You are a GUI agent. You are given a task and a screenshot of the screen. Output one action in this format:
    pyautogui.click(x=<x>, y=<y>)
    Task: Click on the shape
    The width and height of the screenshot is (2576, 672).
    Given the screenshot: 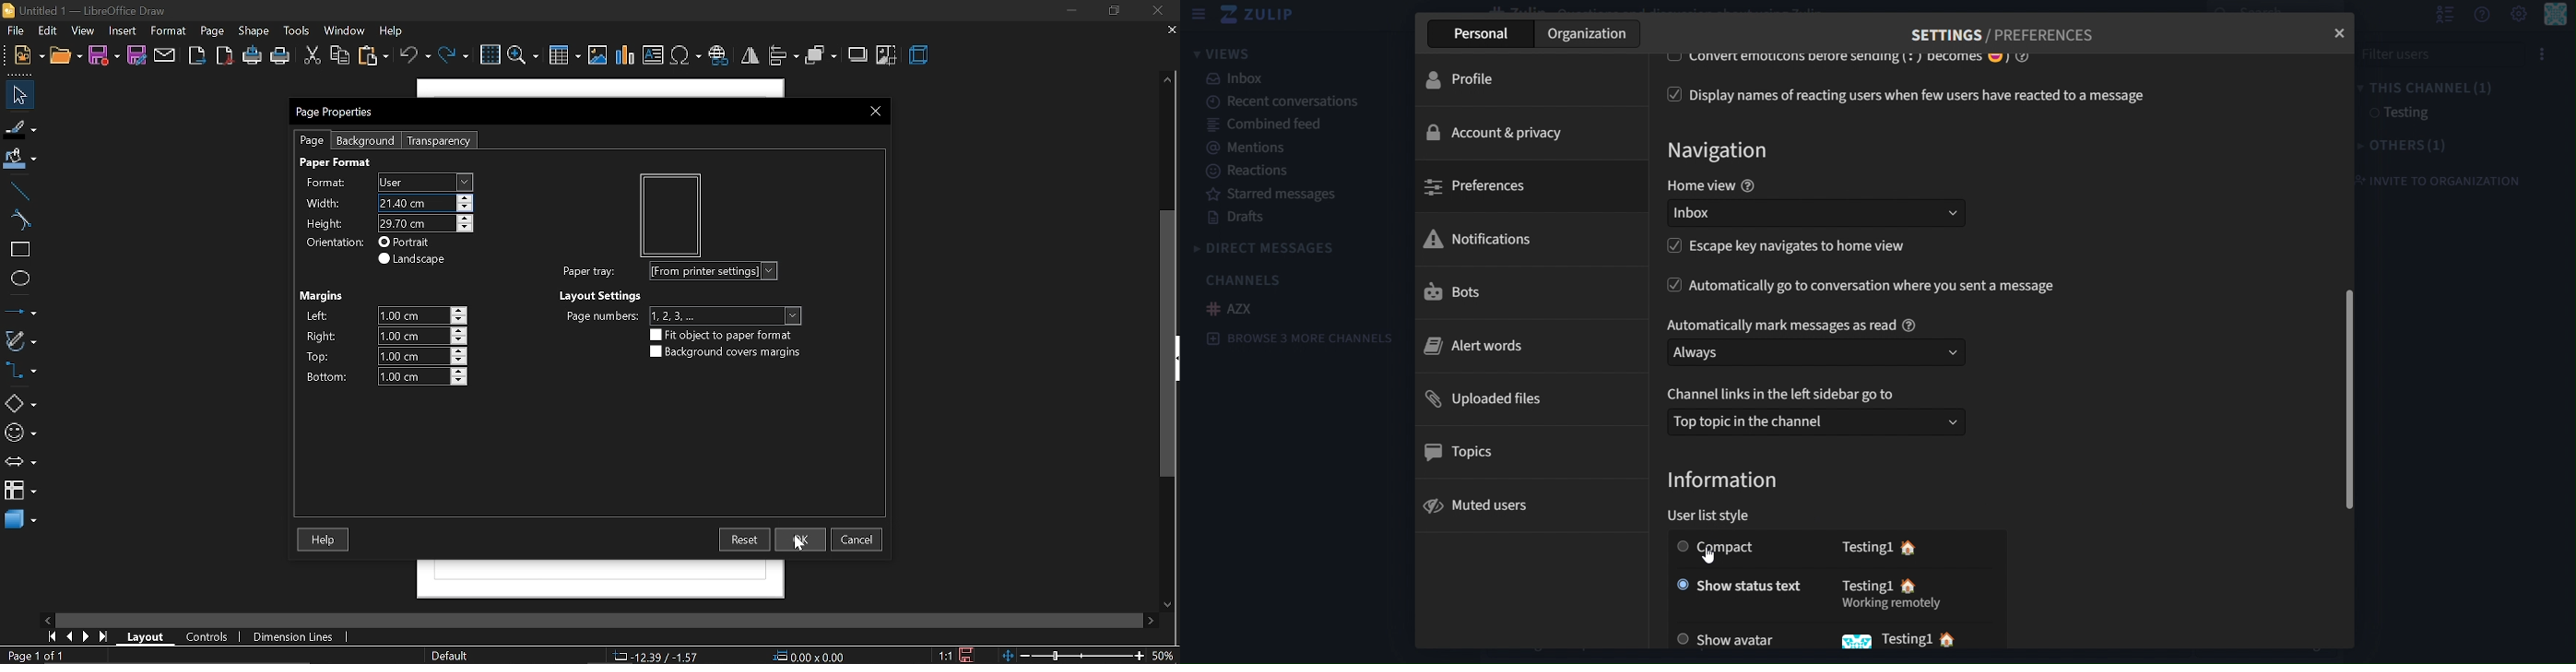 What is the action you would take?
    pyautogui.click(x=256, y=31)
    